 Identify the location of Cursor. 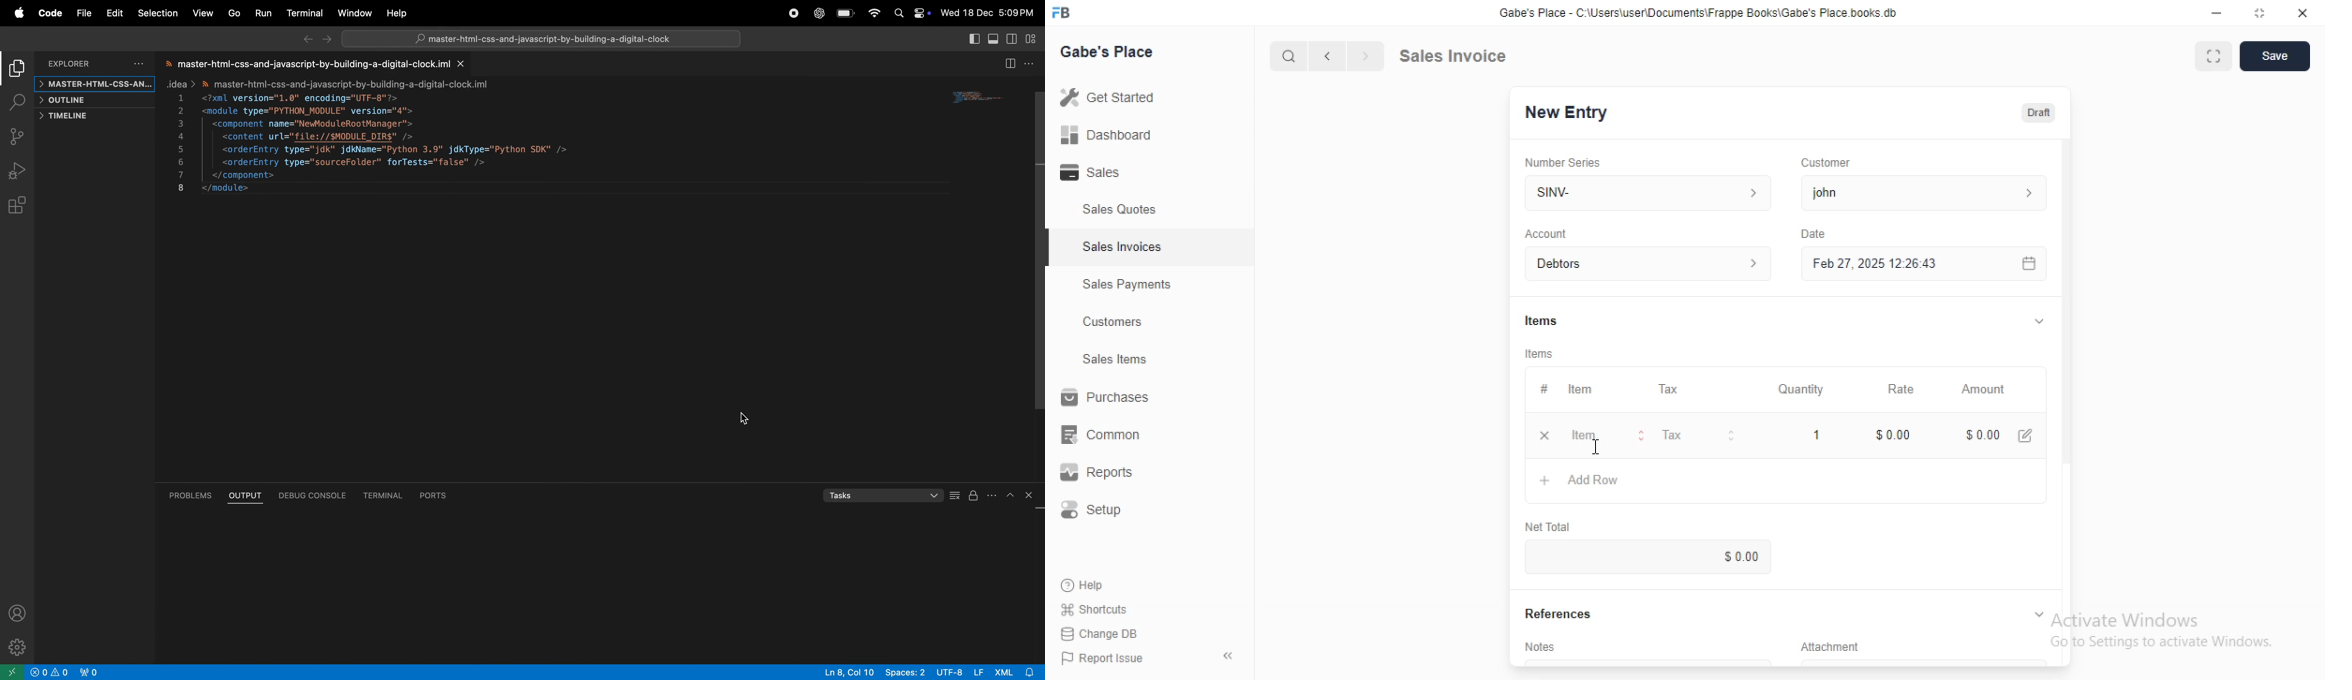
(1594, 441).